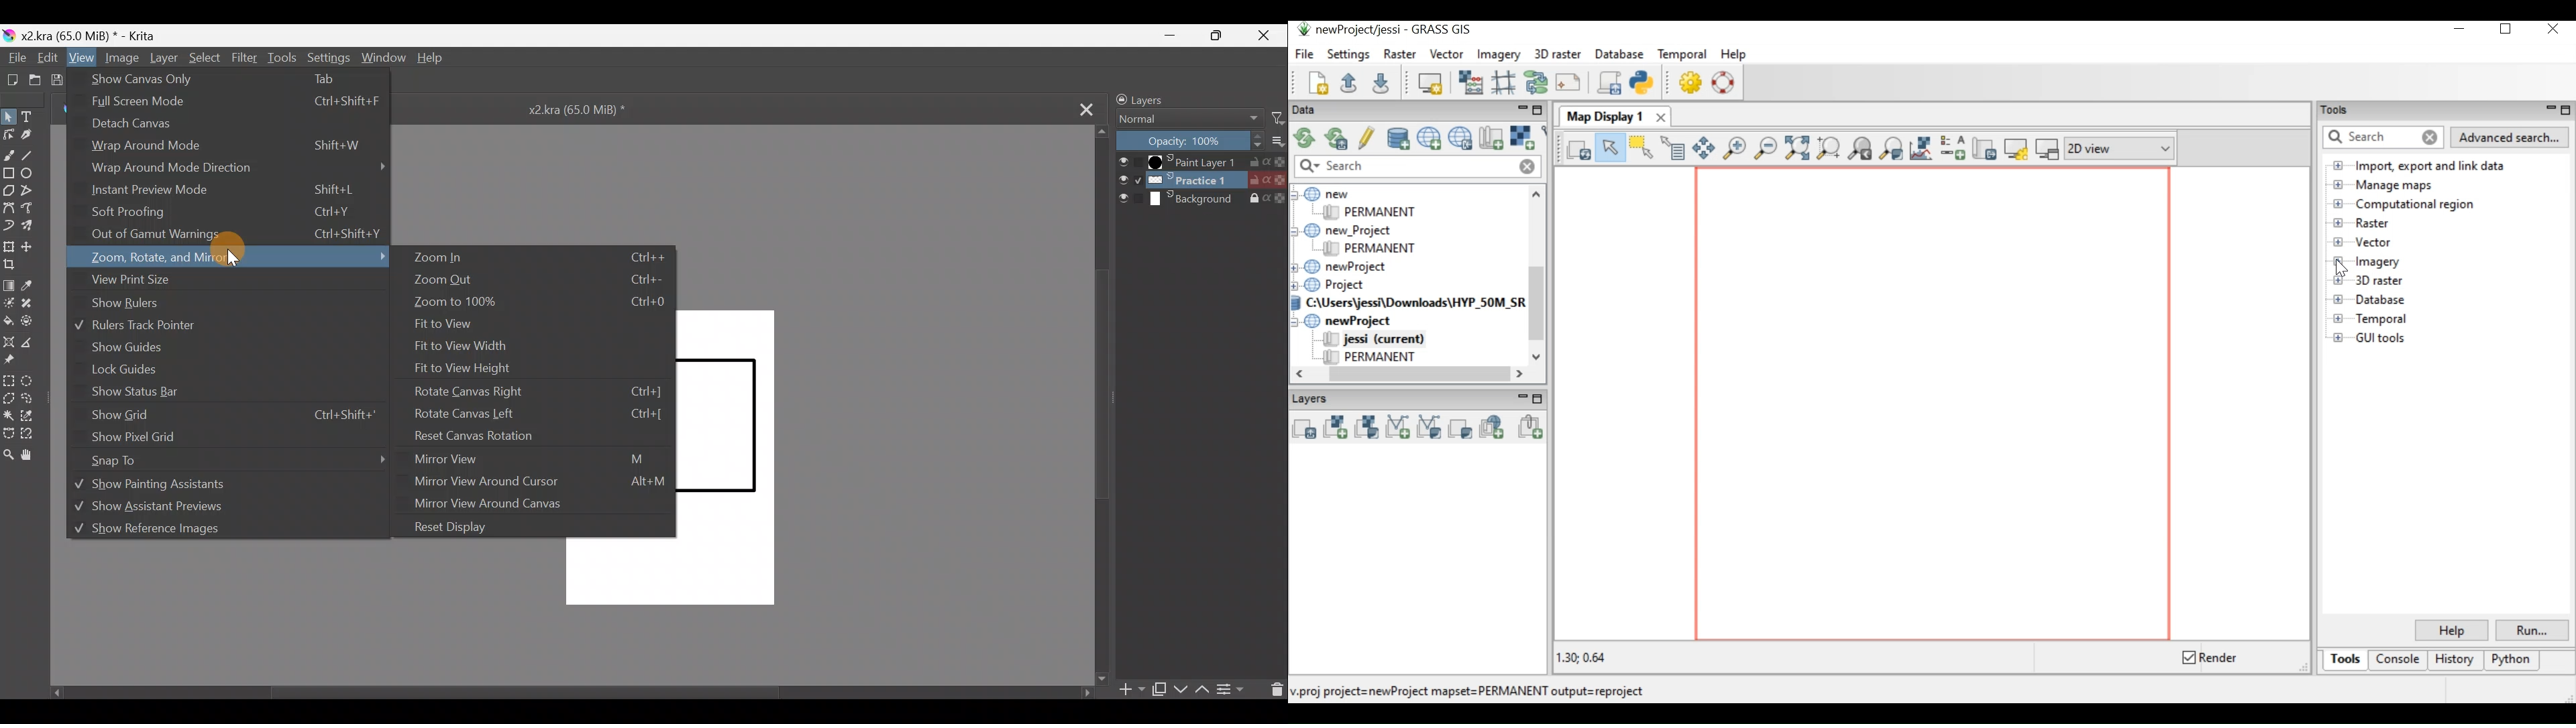 The height and width of the screenshot is (728, 2576). Describe the element at coordinates (1158, 689) in the screenshot. I see `Duplicate layer/mask` at that location.